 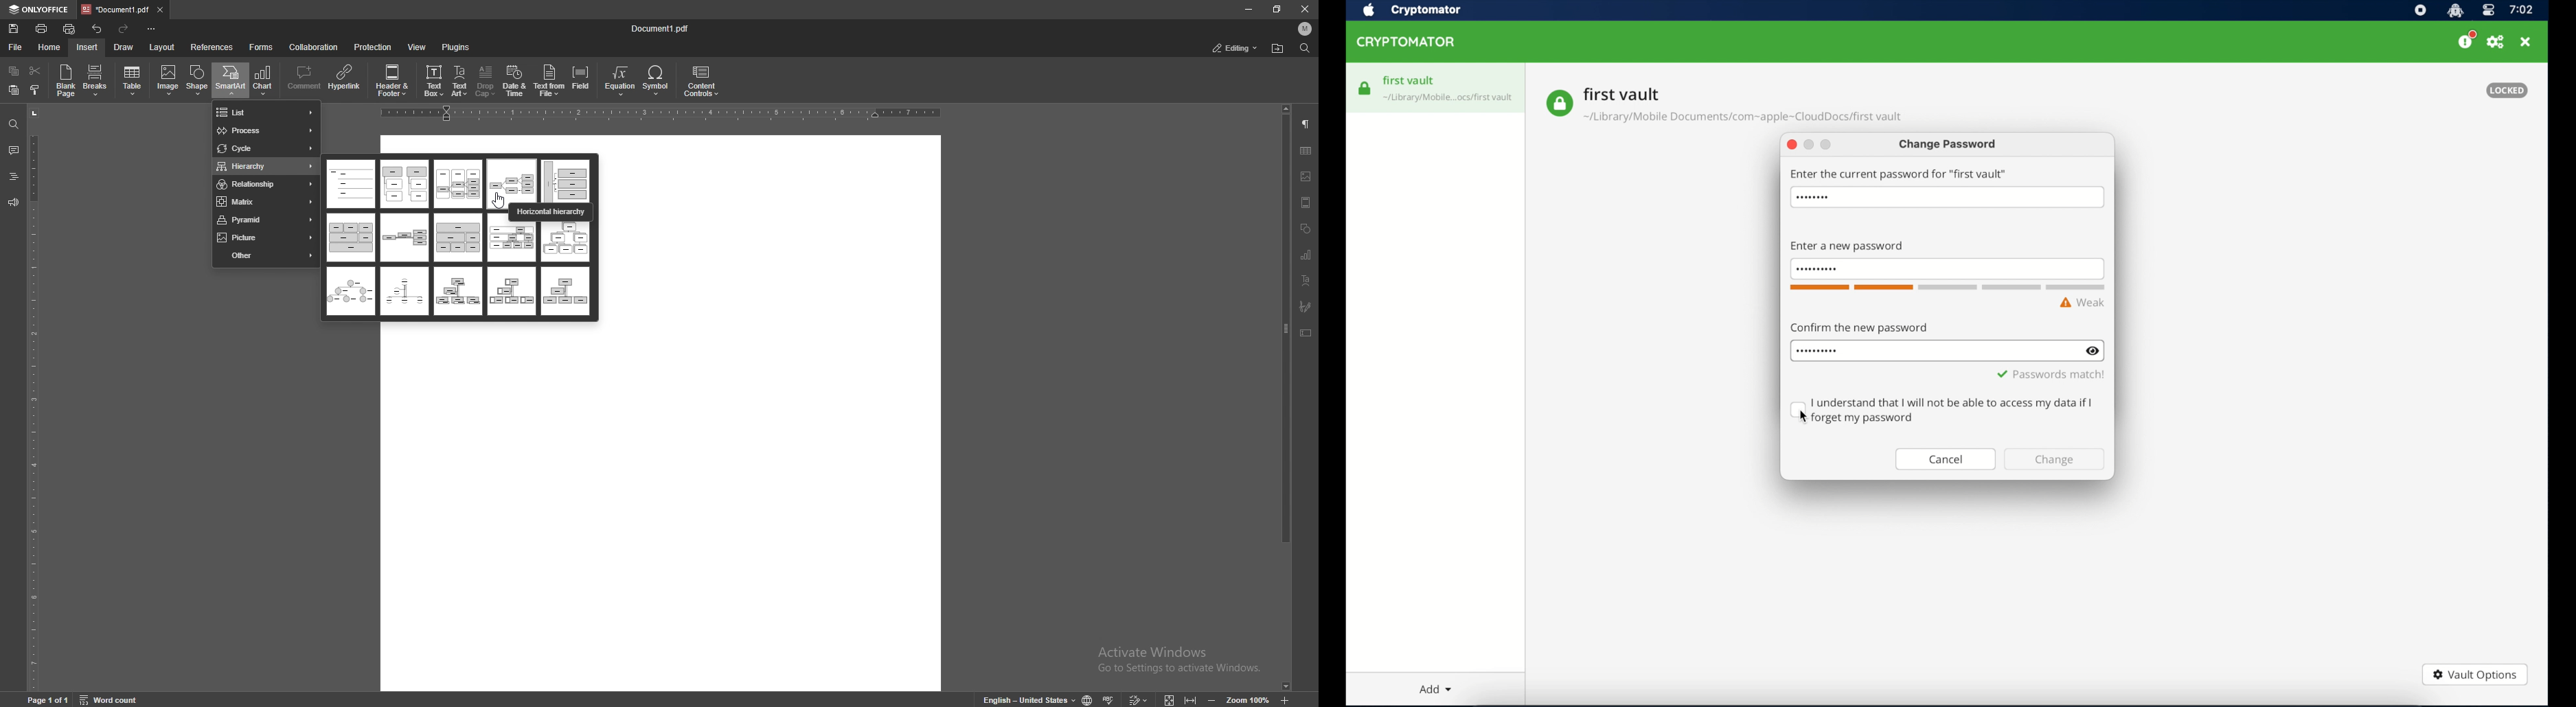 What do you see at coordinates (565, 179) in the screenshot?
I see `hierarchy smart art` at bounding box center [565, 179].